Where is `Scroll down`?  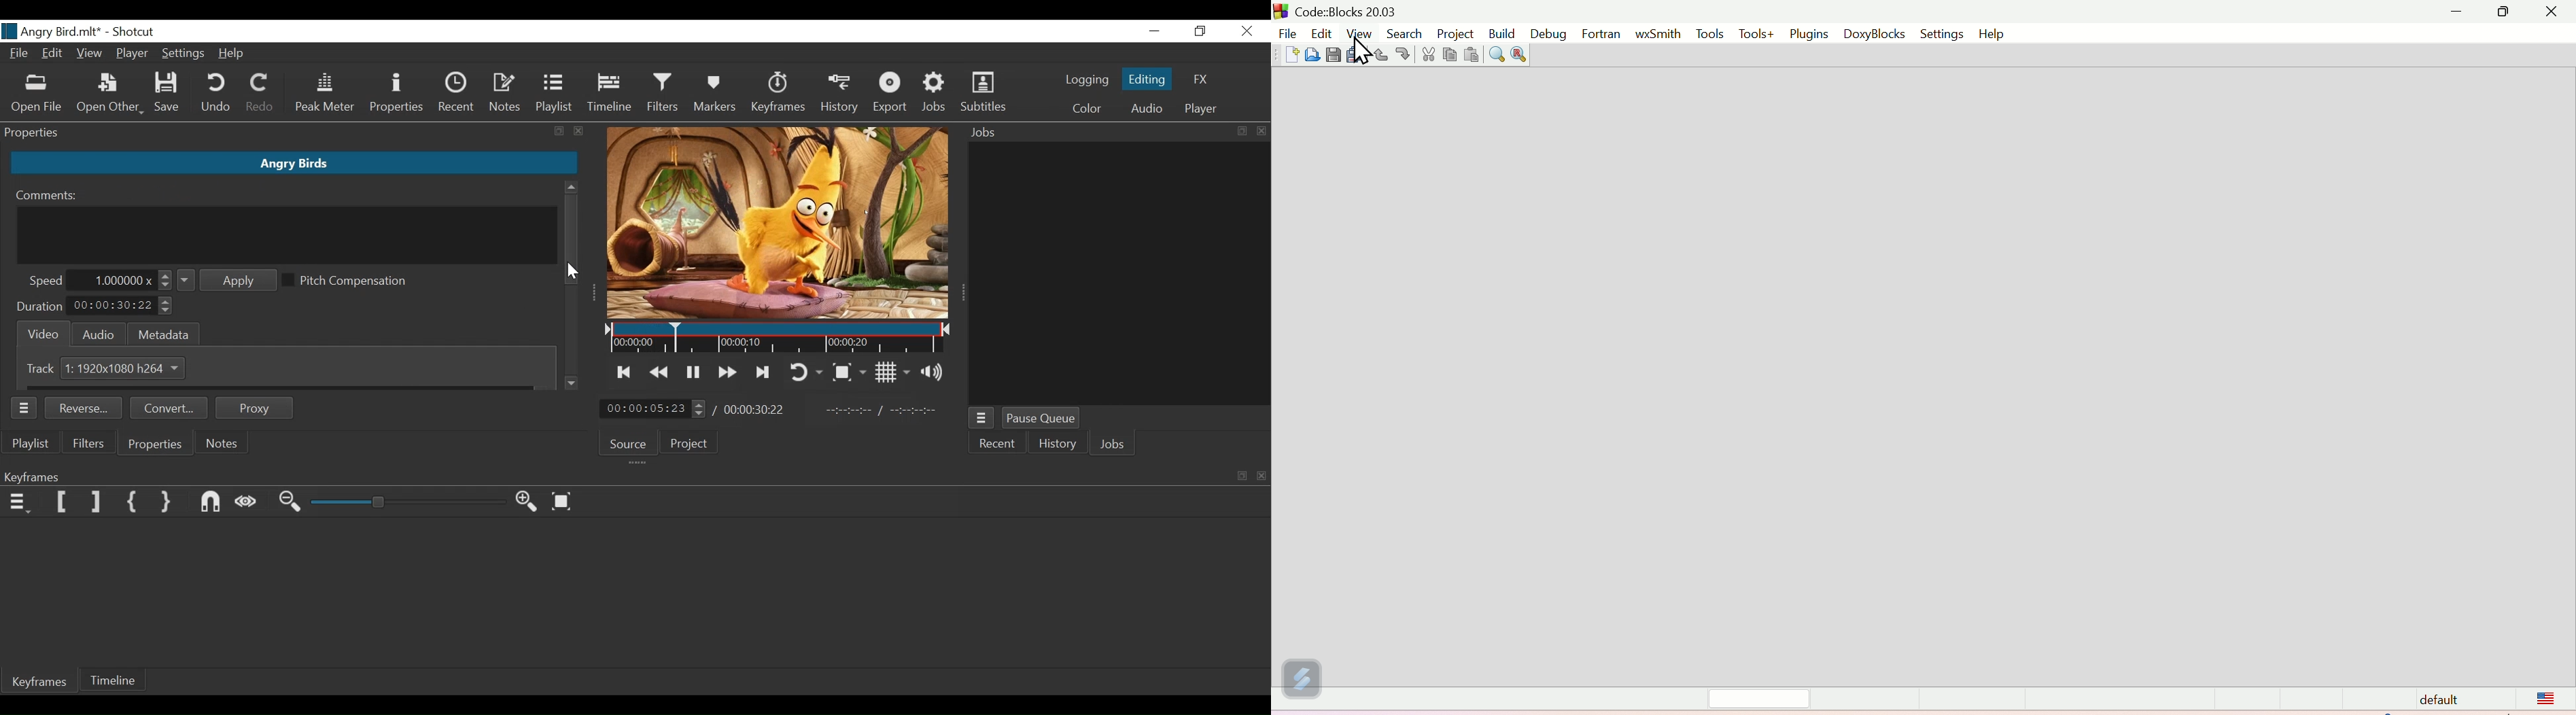 Scroll down is located at coordinates (571, 383).